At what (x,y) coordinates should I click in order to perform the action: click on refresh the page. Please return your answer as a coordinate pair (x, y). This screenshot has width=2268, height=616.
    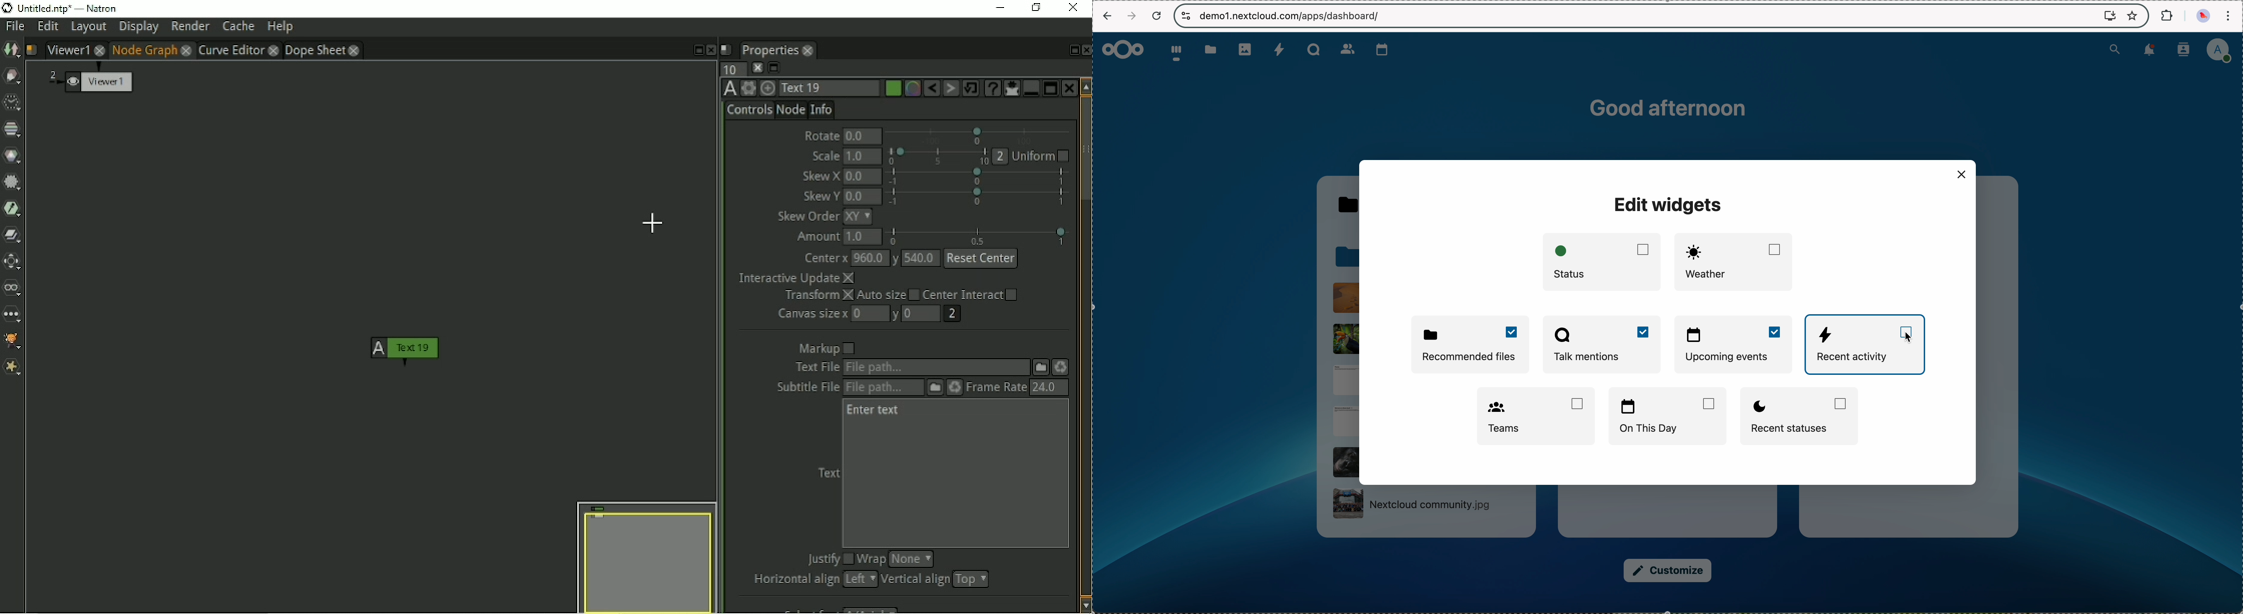
    Looking at the image, I should click on (1160, 17).